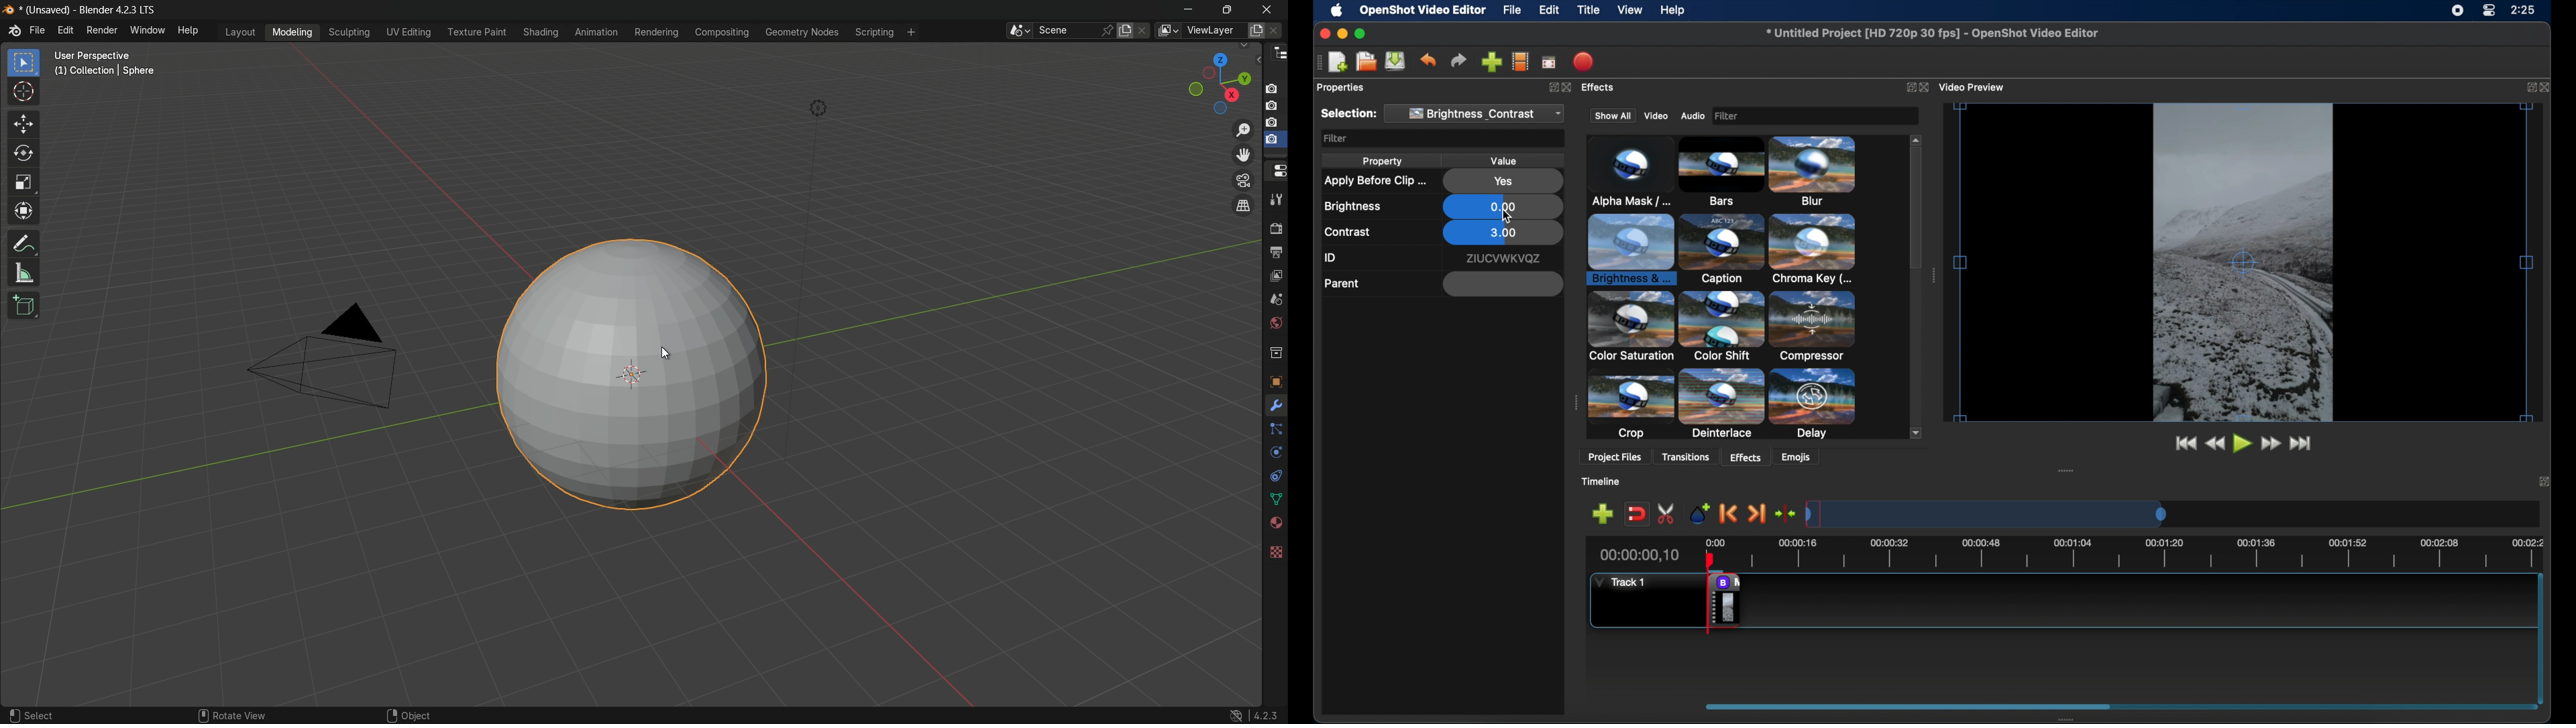  Describe the element at coordinates (1693, 115) in the screenshot. I see `audio` at that location.